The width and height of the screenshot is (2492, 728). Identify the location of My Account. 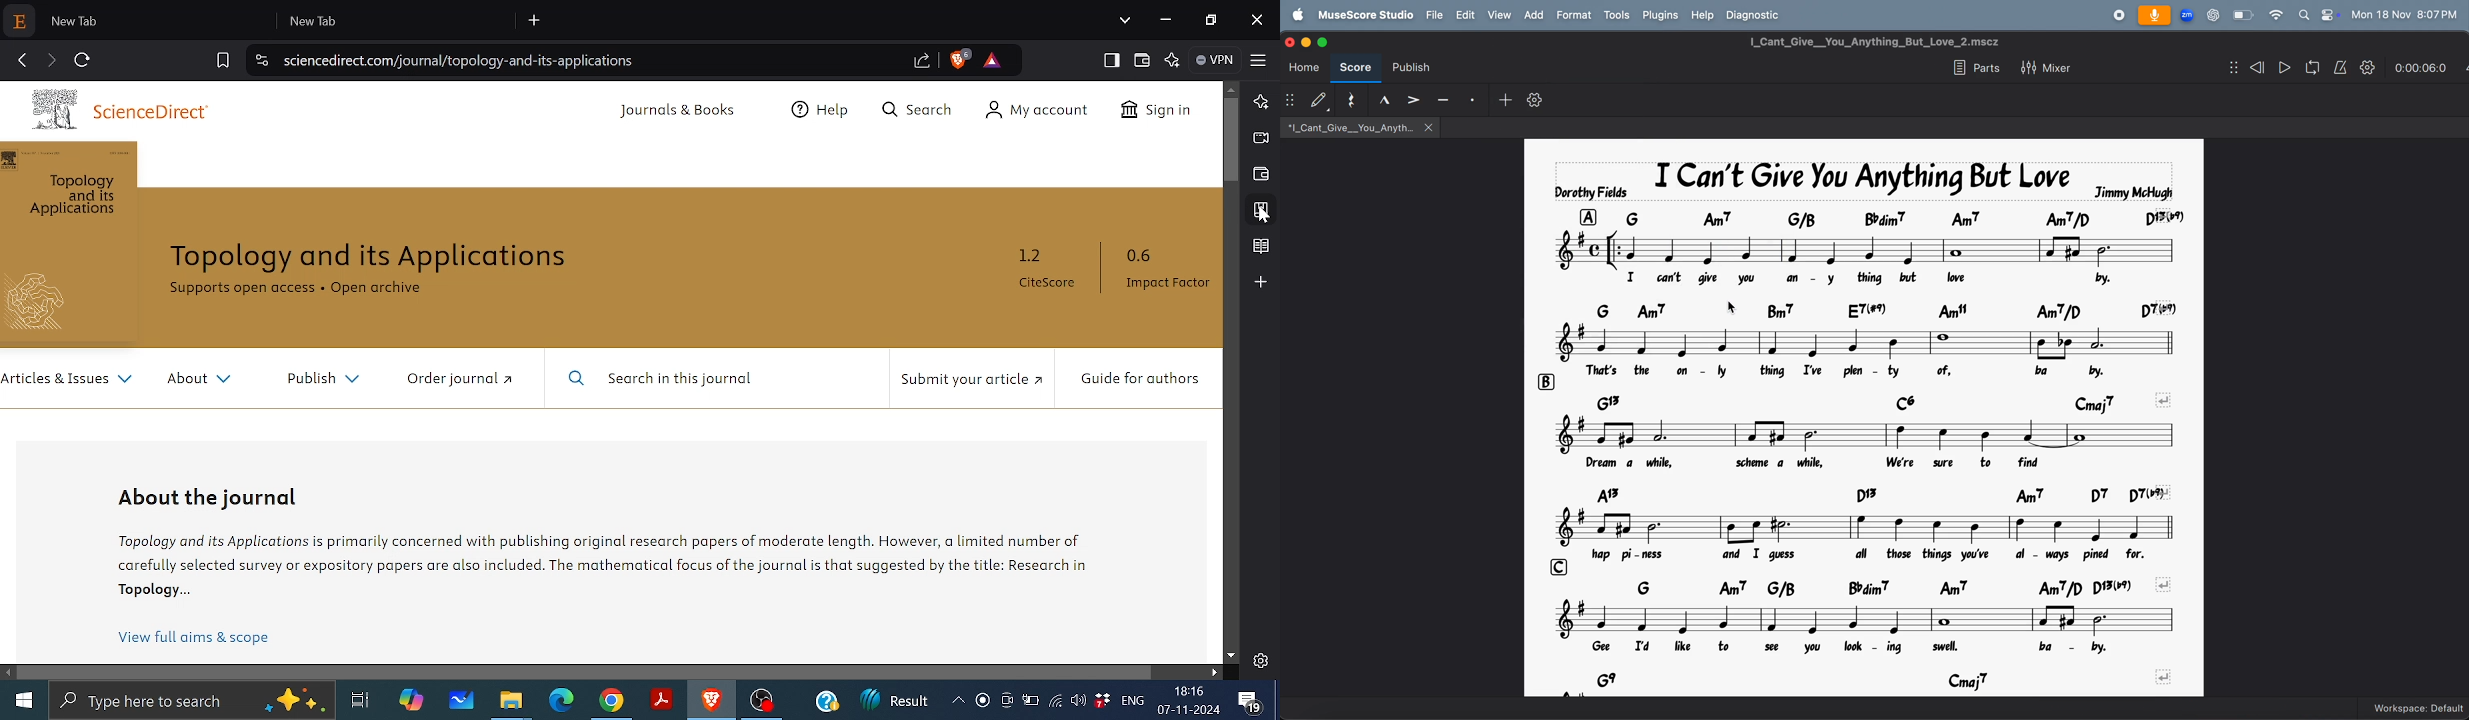
(1031, 112).